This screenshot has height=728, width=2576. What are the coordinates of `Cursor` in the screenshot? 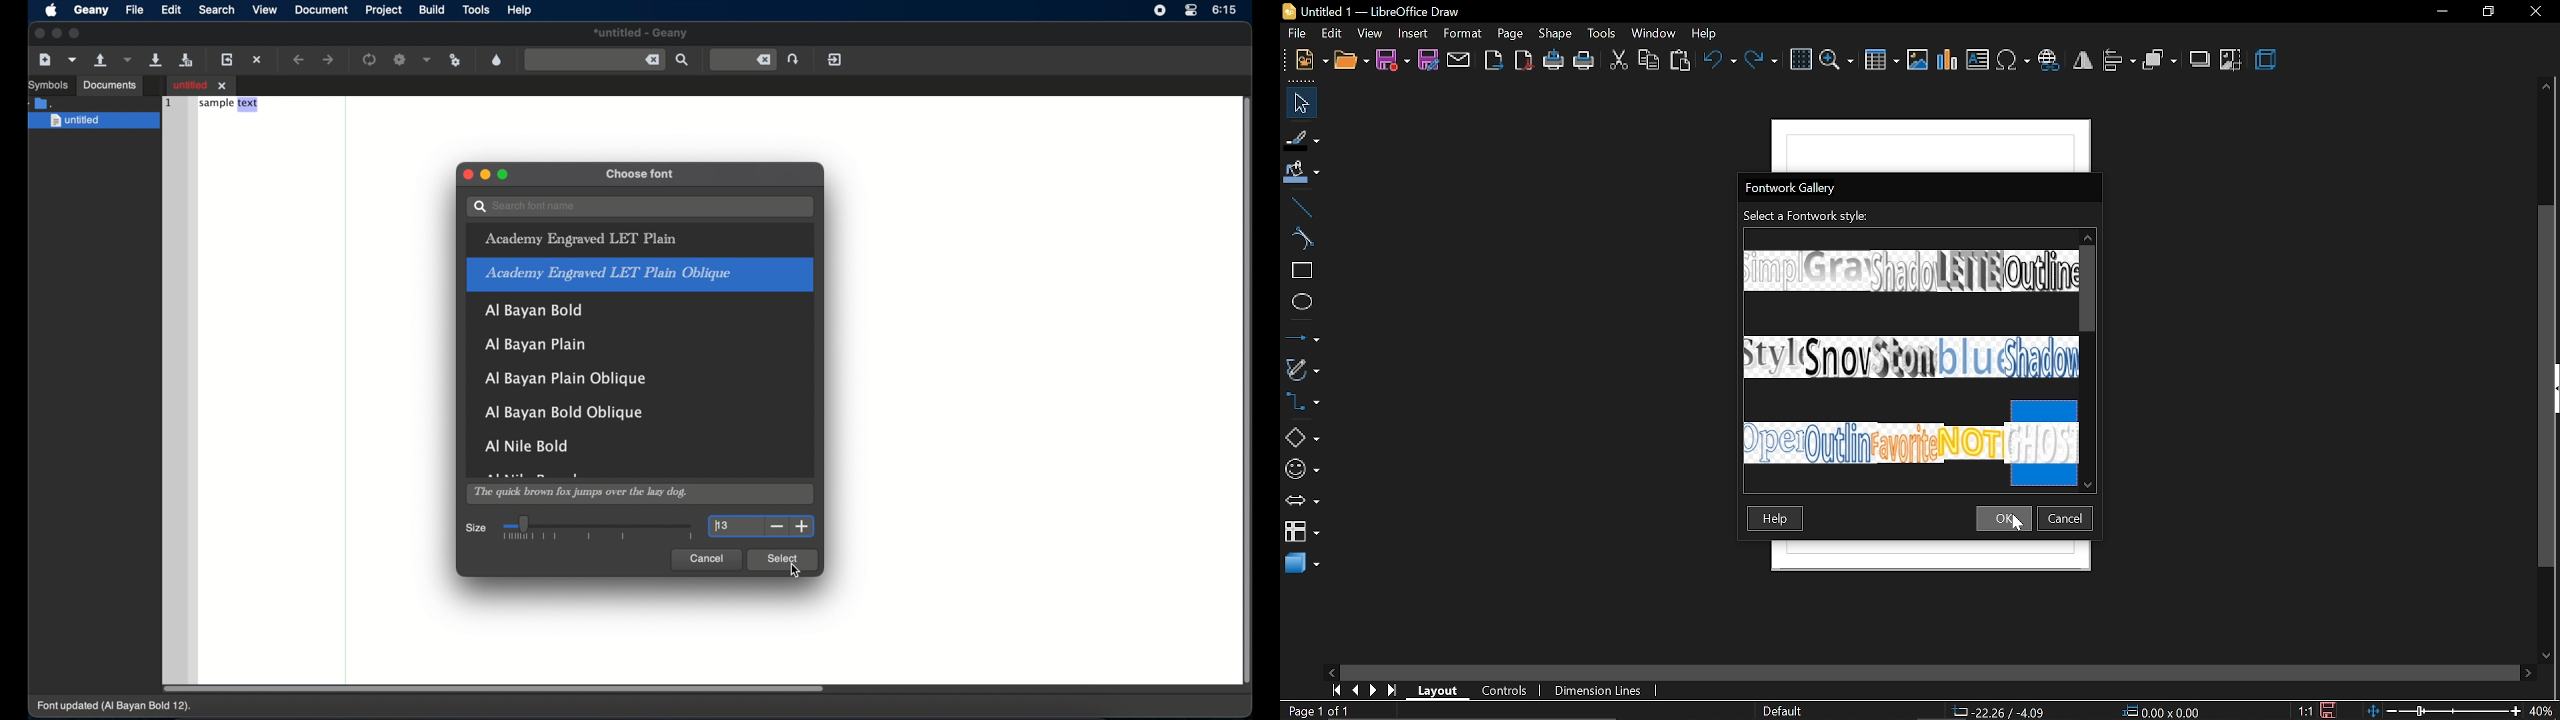 It's located at (2016, 525).